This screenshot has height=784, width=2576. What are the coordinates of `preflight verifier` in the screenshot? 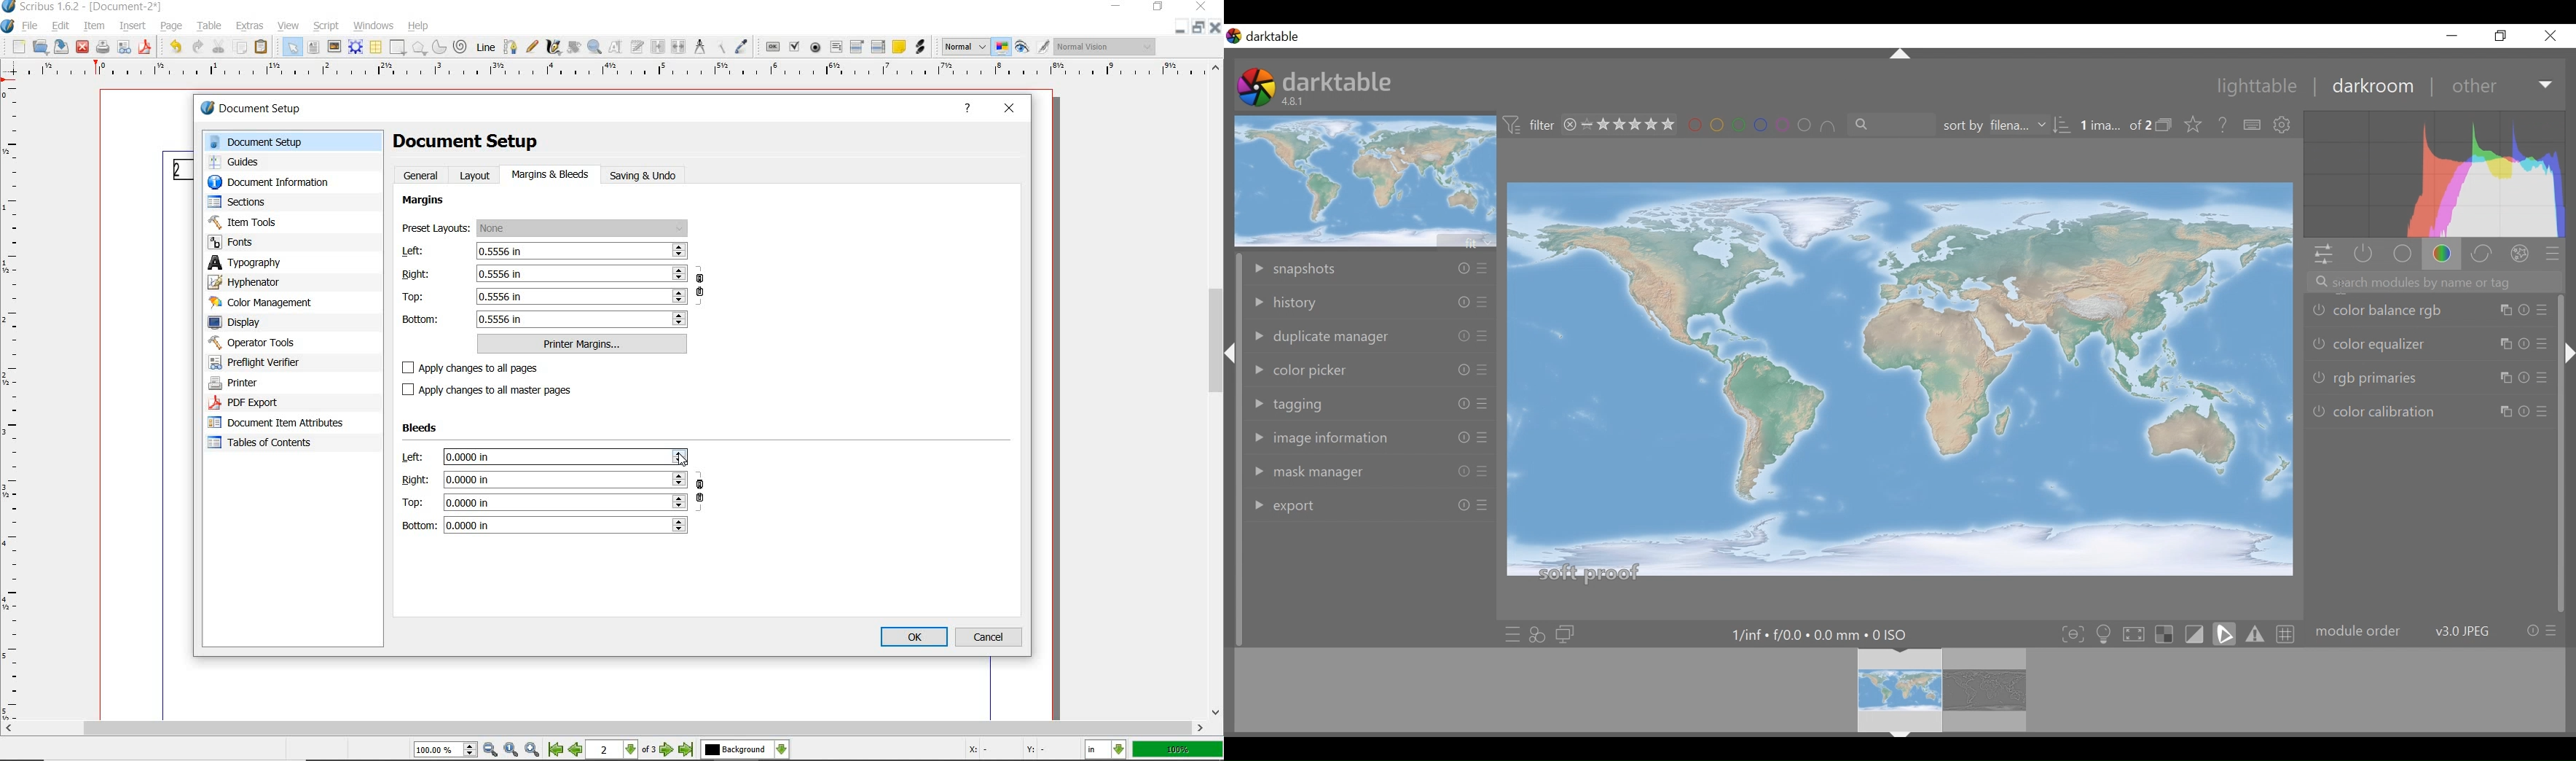 It's located at (258, 364).